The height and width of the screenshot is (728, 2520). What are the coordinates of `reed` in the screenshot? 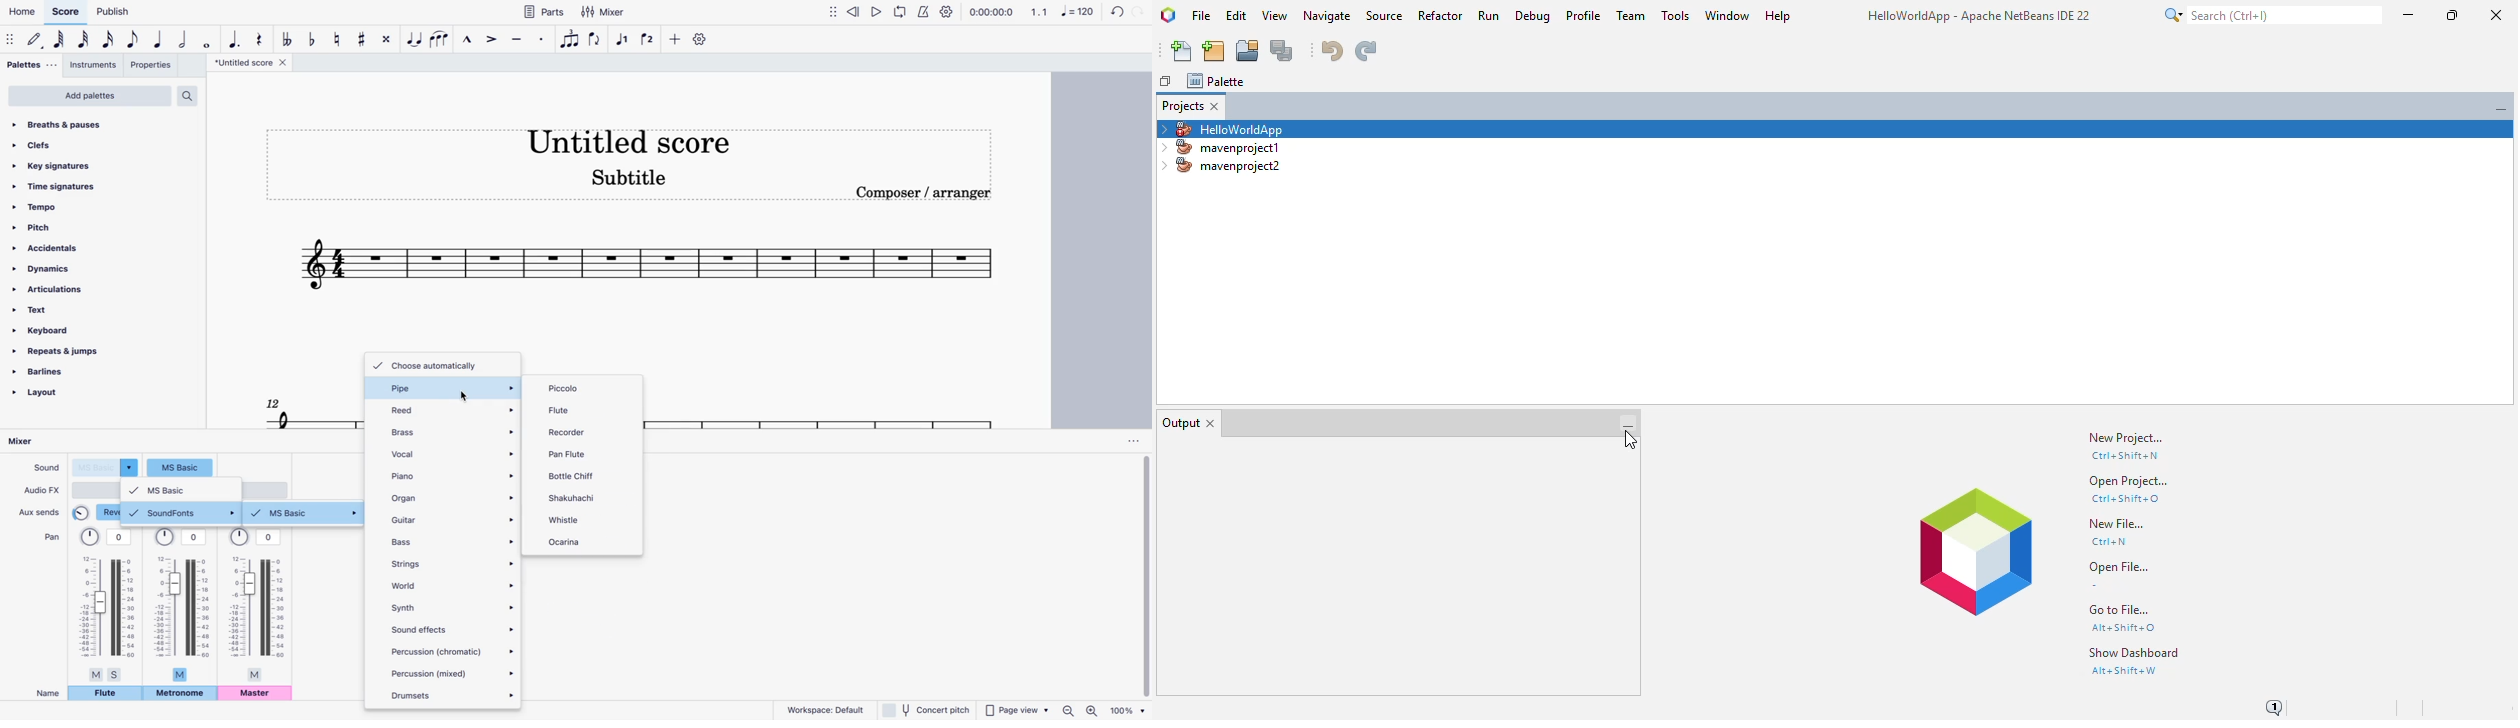 It's located at (449, 407).